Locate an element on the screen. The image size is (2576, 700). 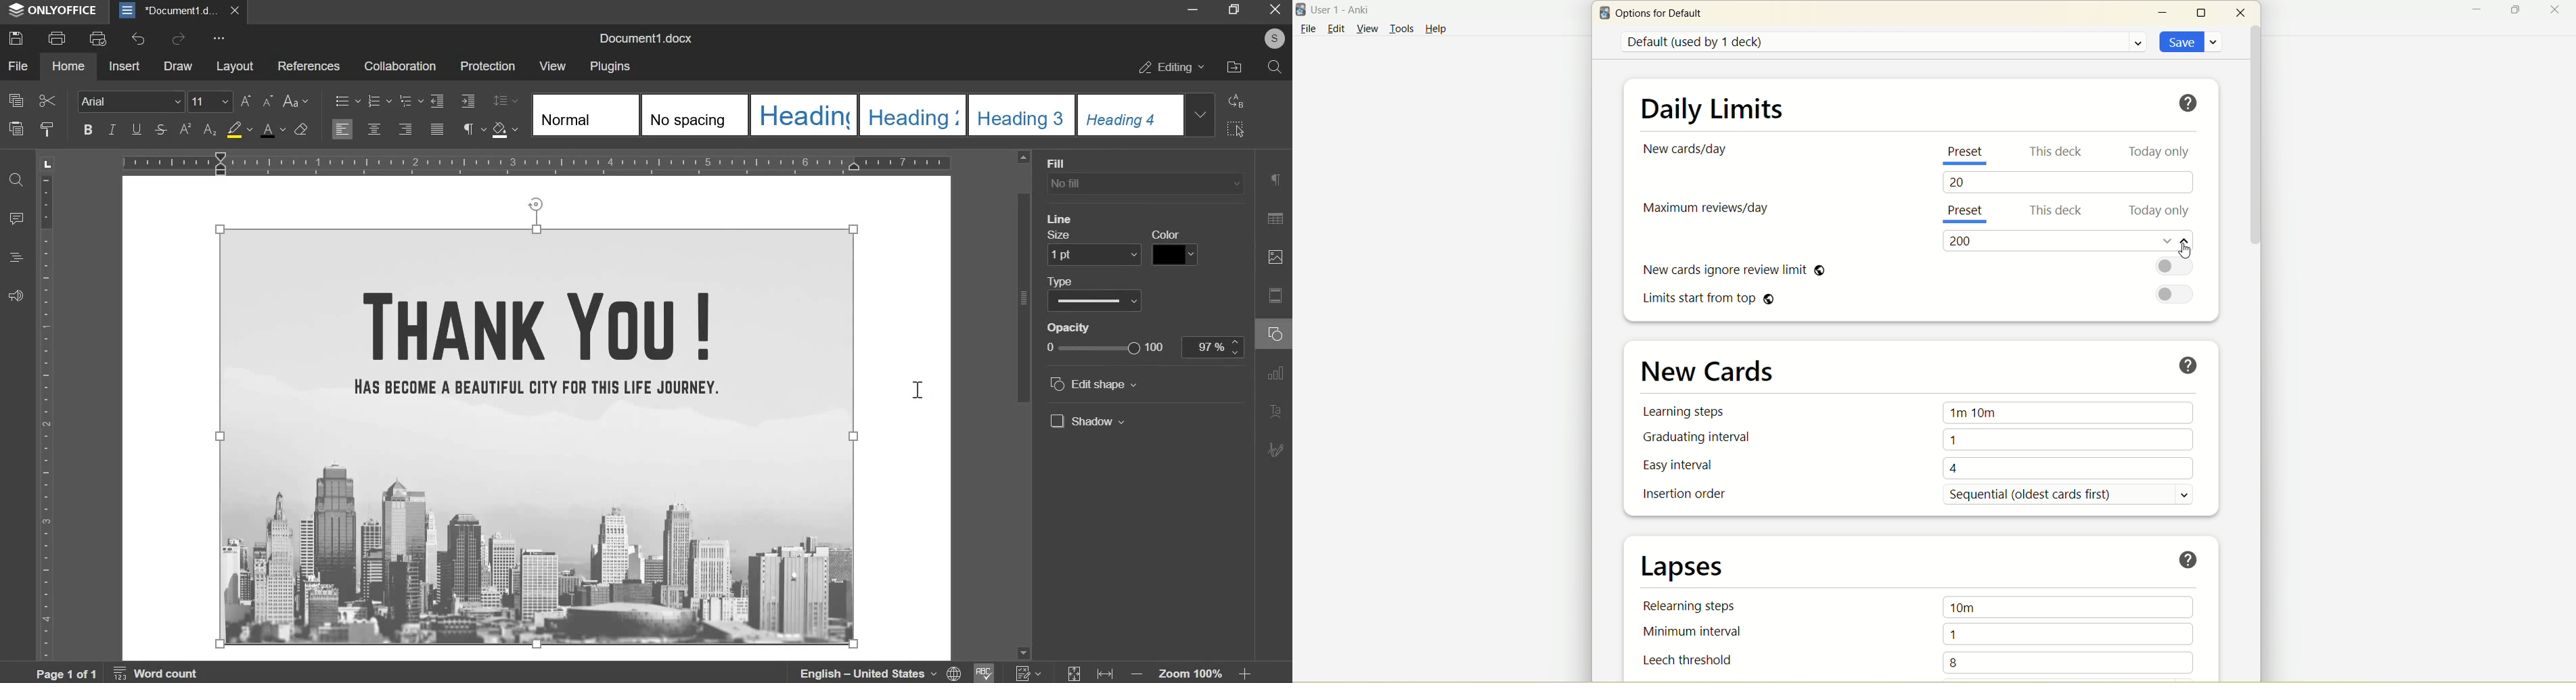
print preview is located at coordinates (98, 40).